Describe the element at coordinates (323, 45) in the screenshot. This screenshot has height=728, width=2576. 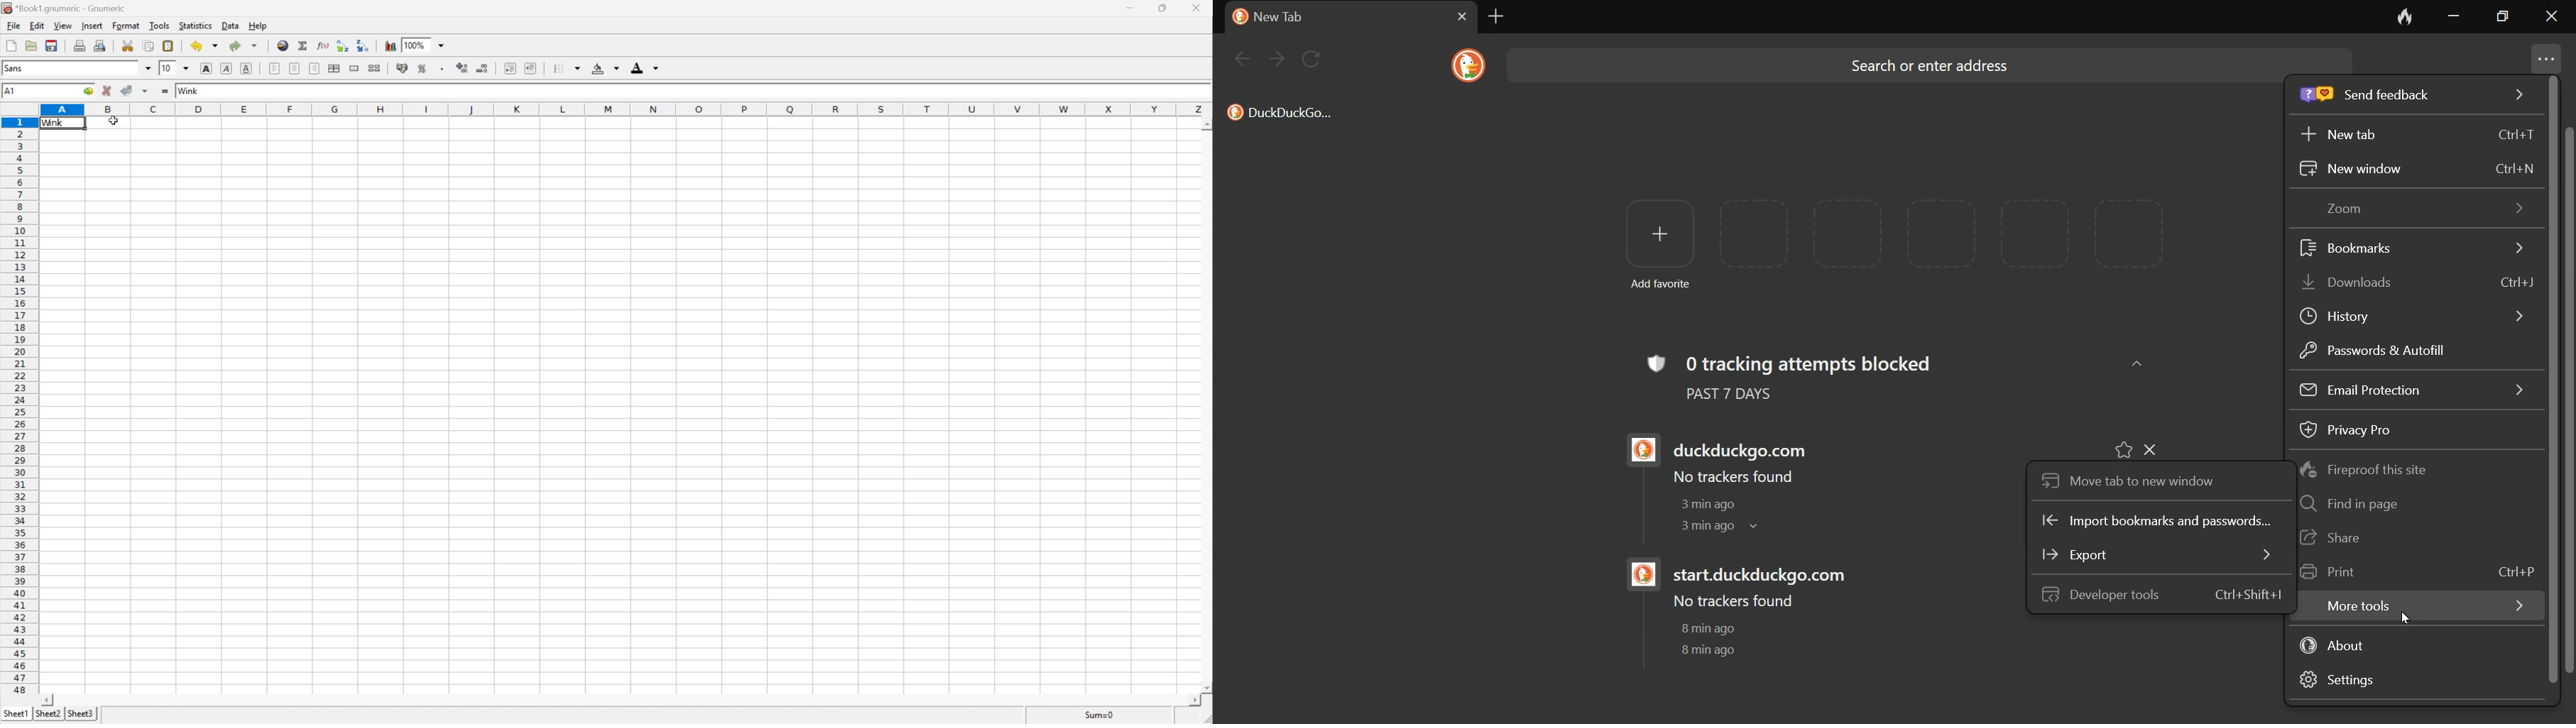
I see `edit function in current cell` at that location.